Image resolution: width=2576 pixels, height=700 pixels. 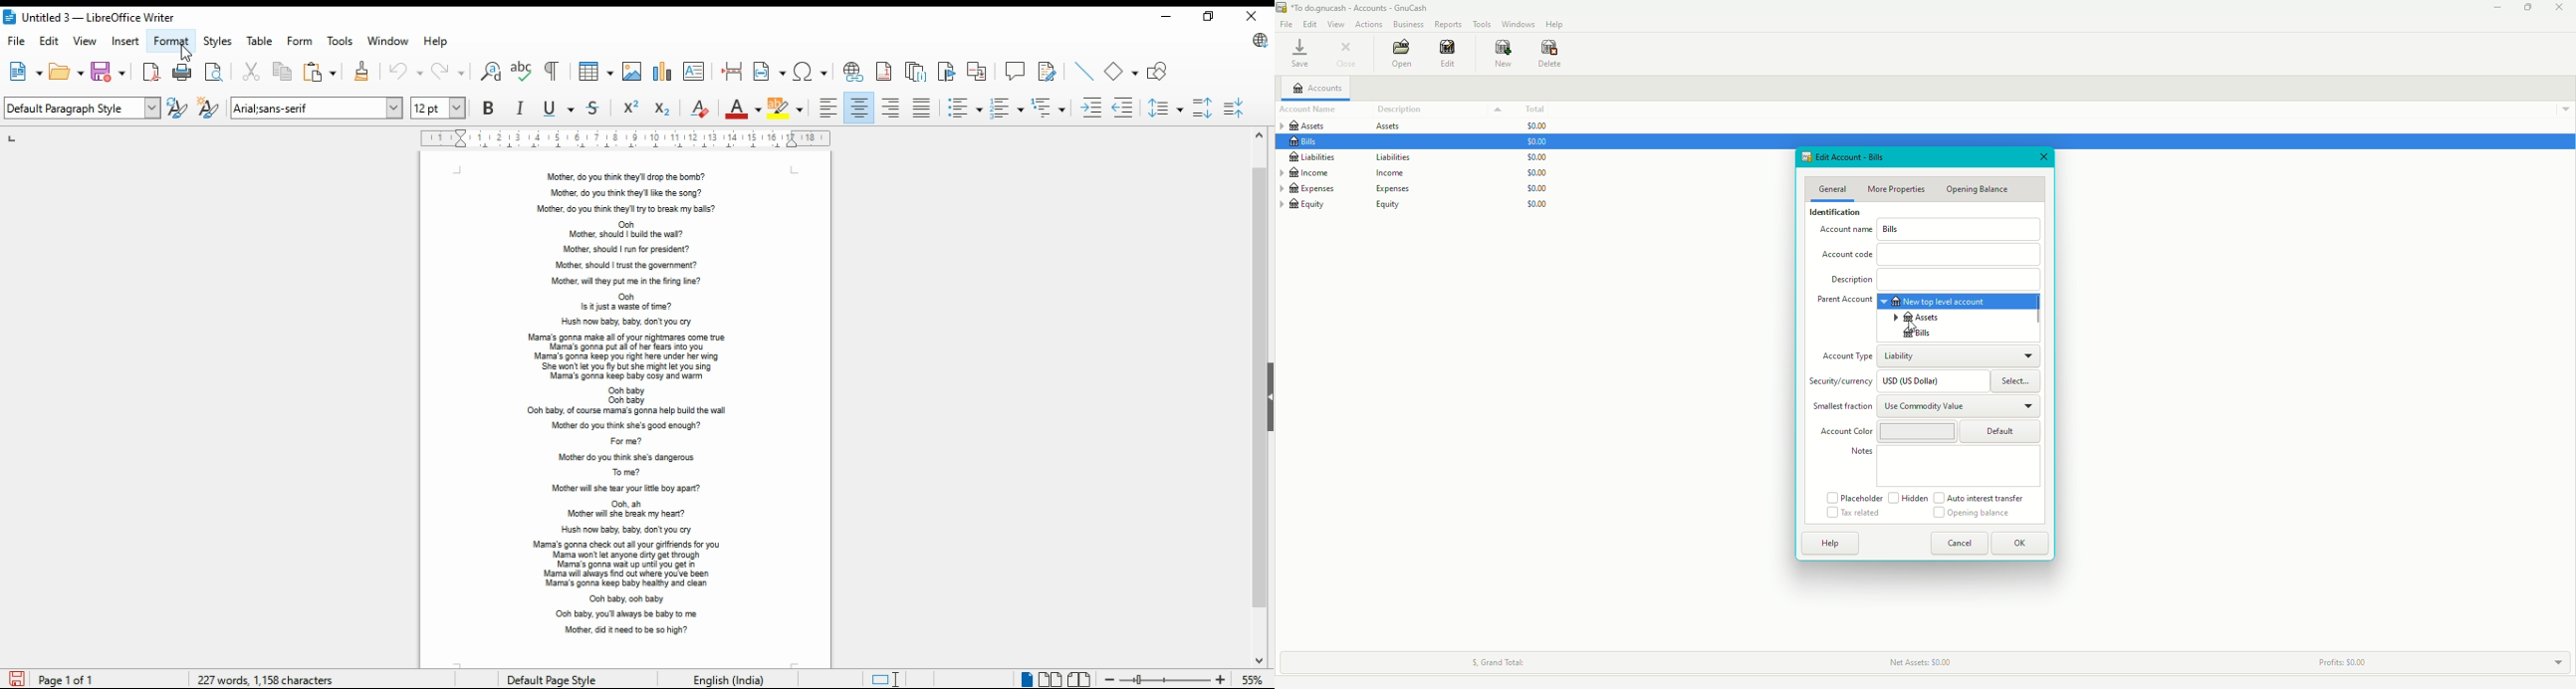 What do you see at coordinates (1908, 498) in the screenshot?
I see `Hidden` at bounding box center [1908, 498].